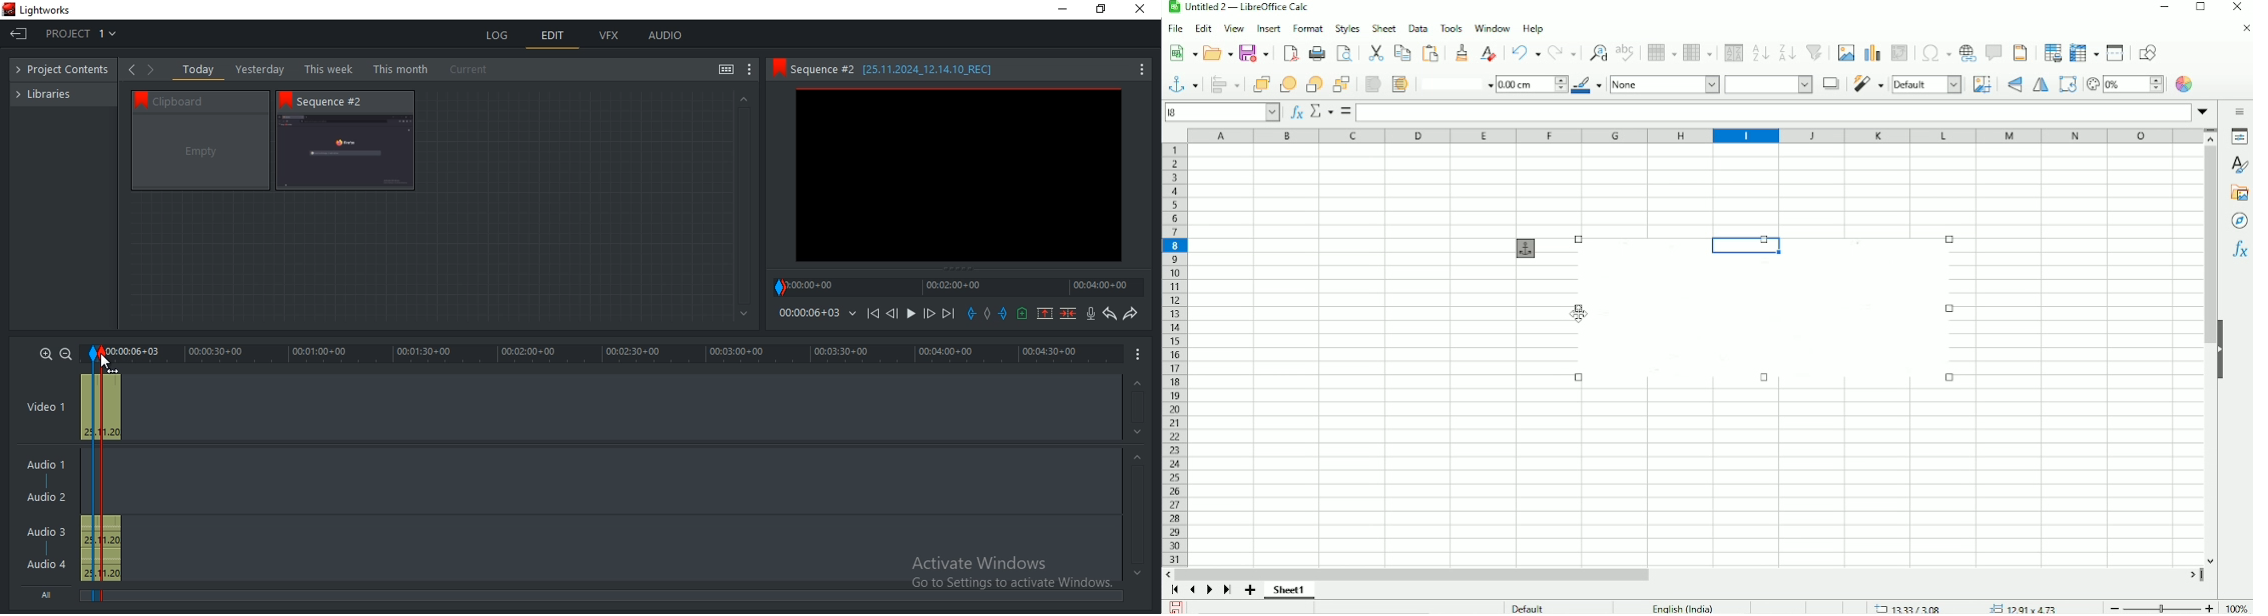  What do you see at coordinates (1527, 606) in the screenshot?
I see `Default` at bounding box center [1527, 606].